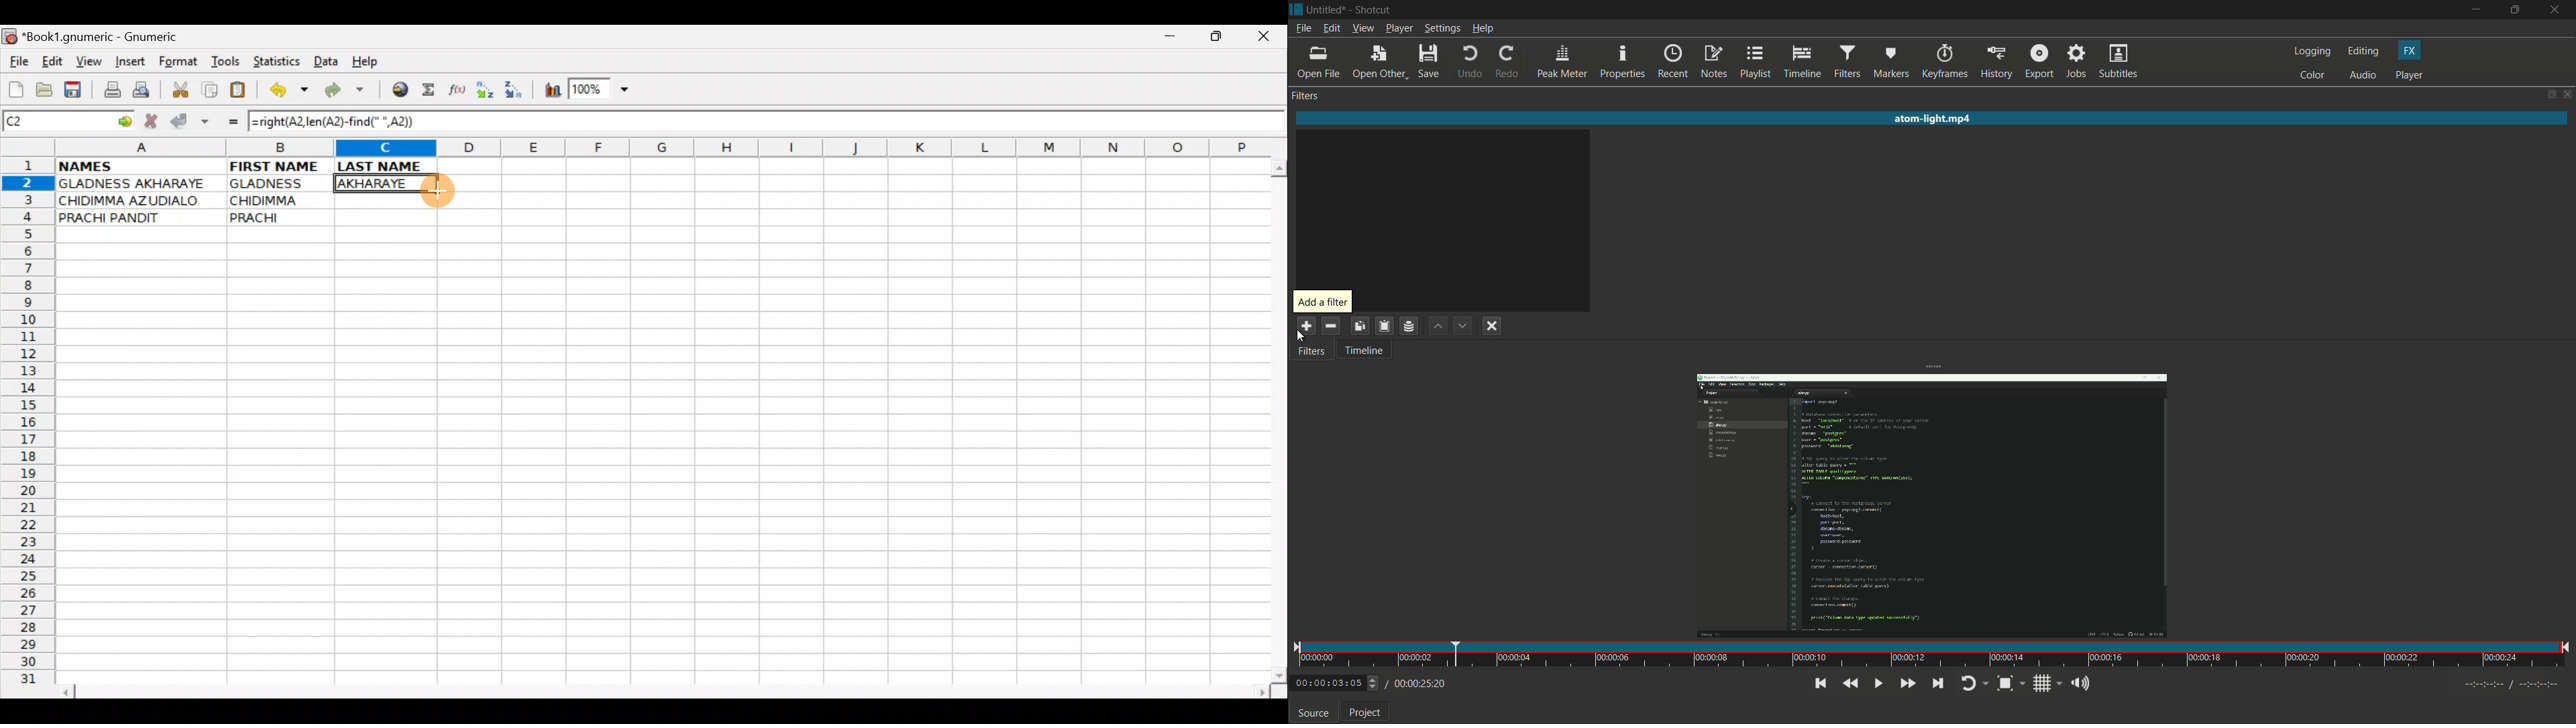 This screenshot has height=728, width=2576. I want to click on close app, so click(2557, 9).